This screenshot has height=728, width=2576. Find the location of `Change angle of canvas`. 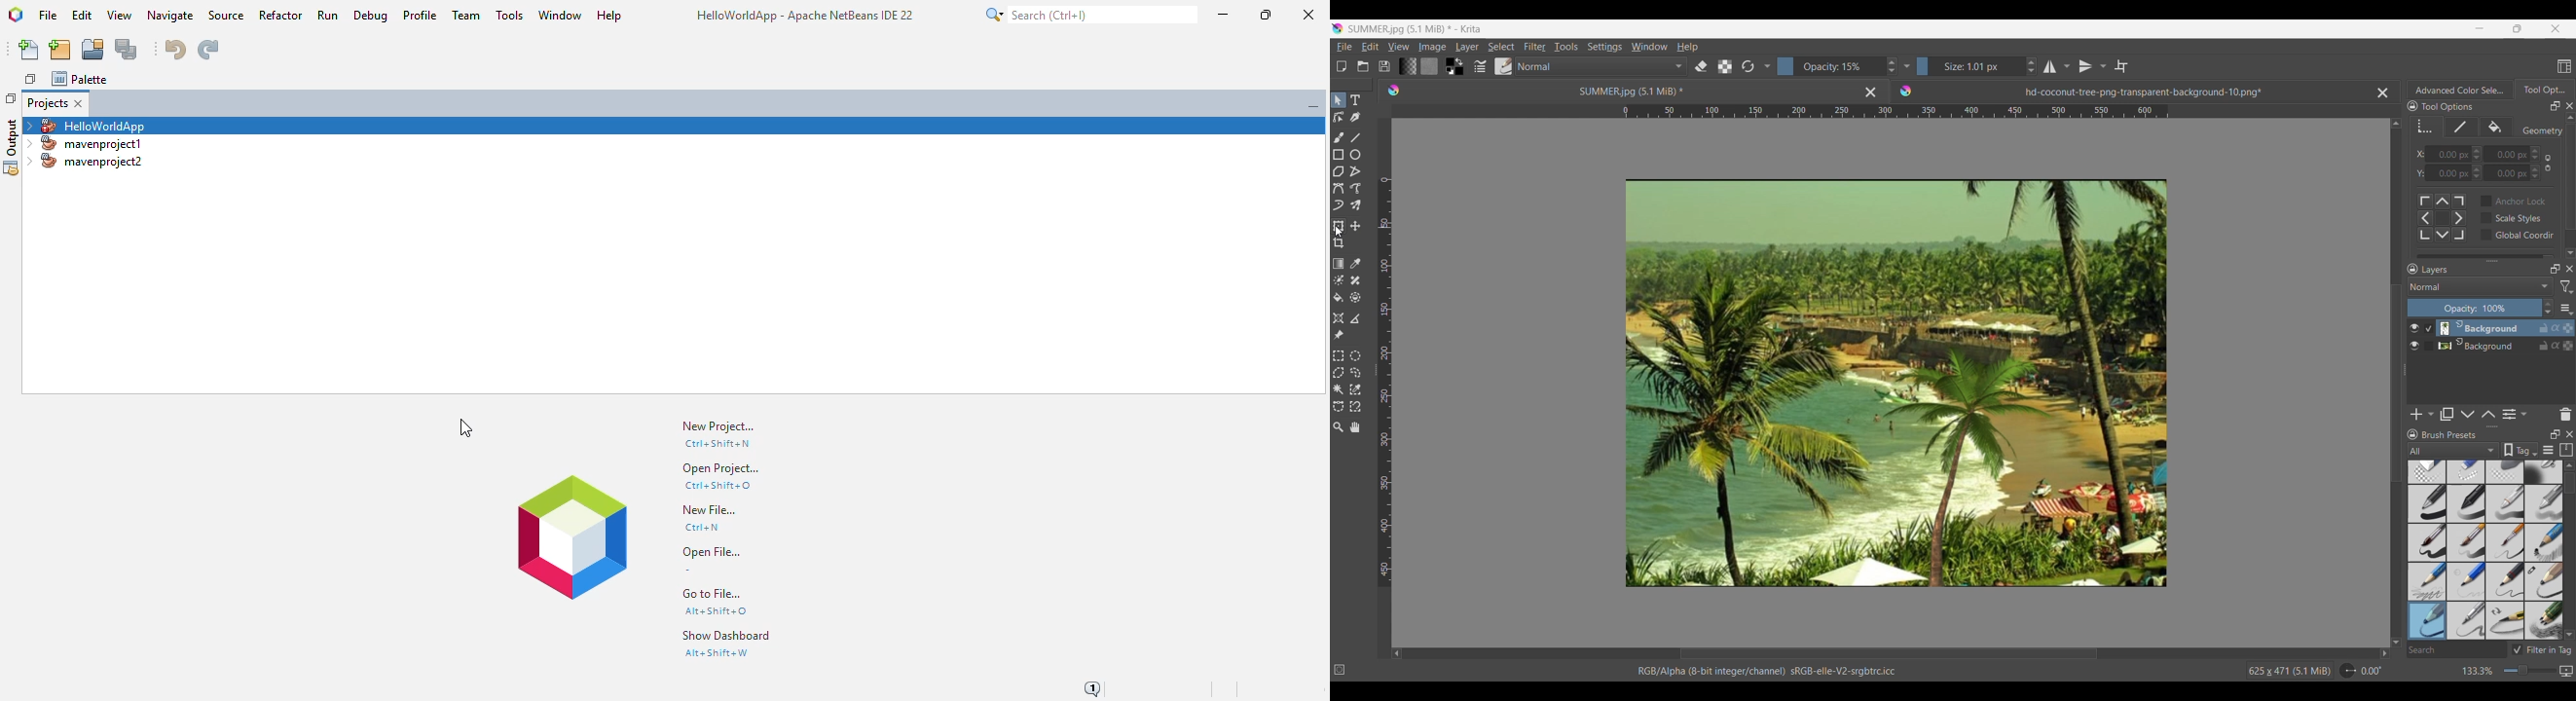

Change angle of canvas is located at coordinates (2362, 670).